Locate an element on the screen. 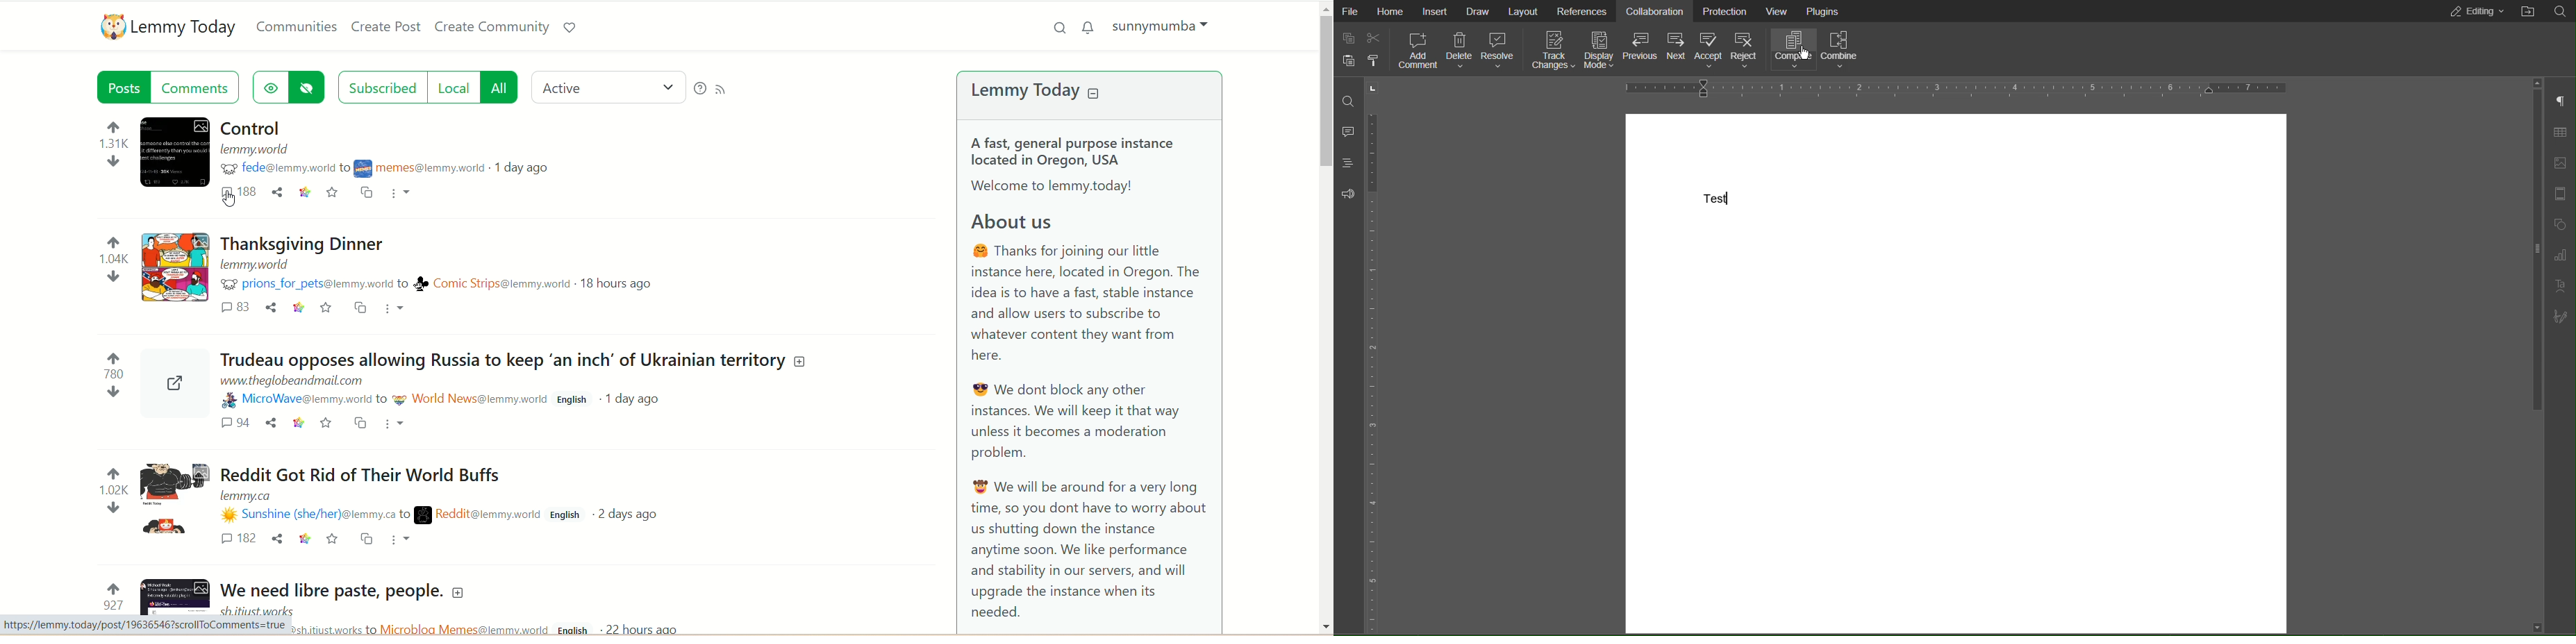 The image size is (2576, 644). cross post is located at coordinates (369, 192).